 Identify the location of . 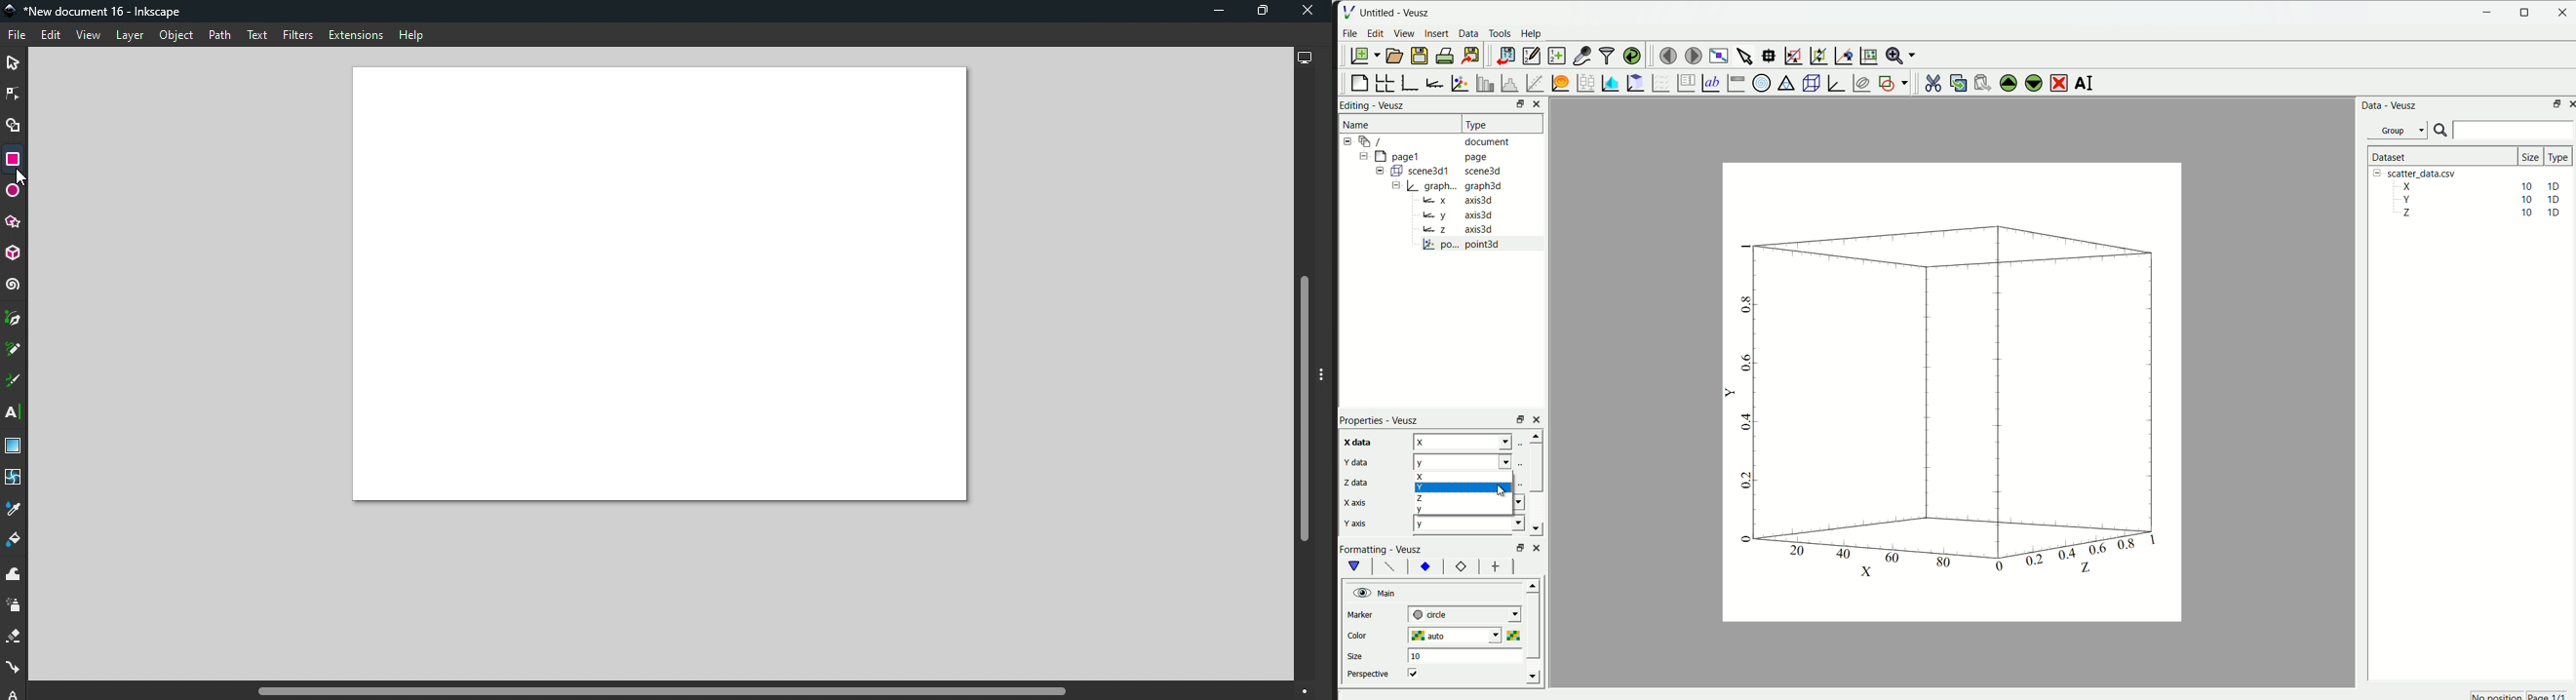
(1519, 546).